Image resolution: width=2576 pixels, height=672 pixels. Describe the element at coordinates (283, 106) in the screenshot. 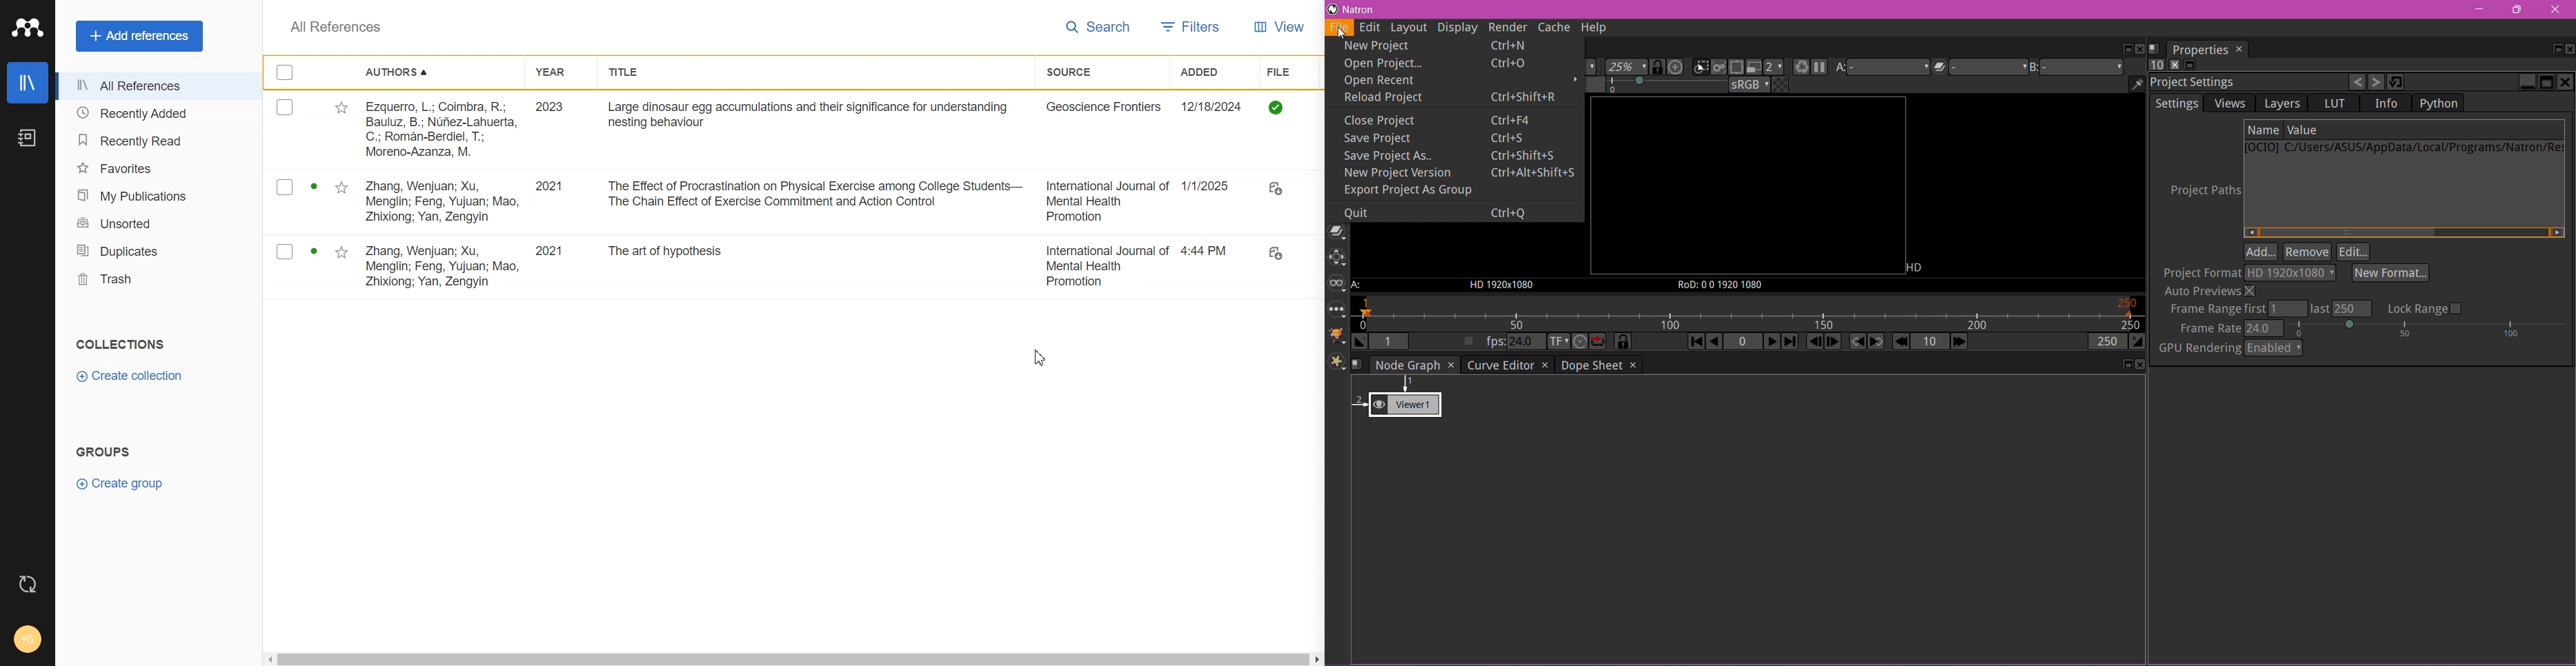

I see `Checkmarks` at that location.